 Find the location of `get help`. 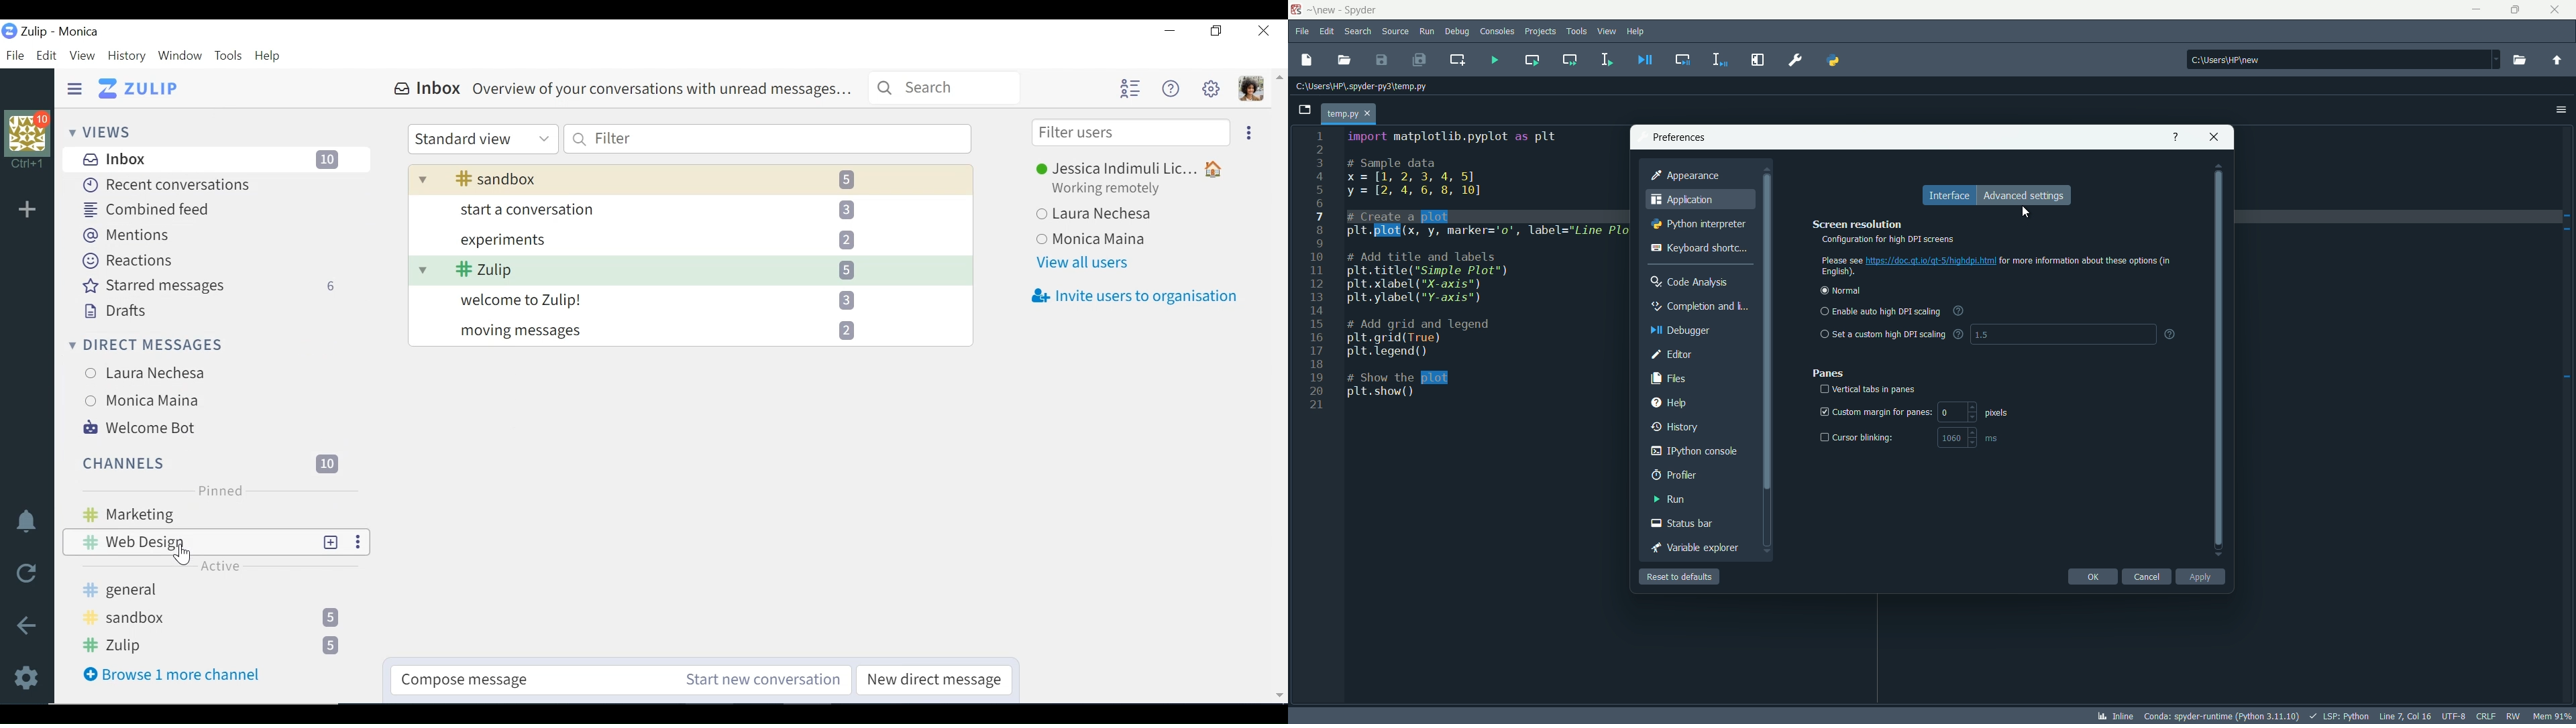

get help is located at coordinates (2177, 137).